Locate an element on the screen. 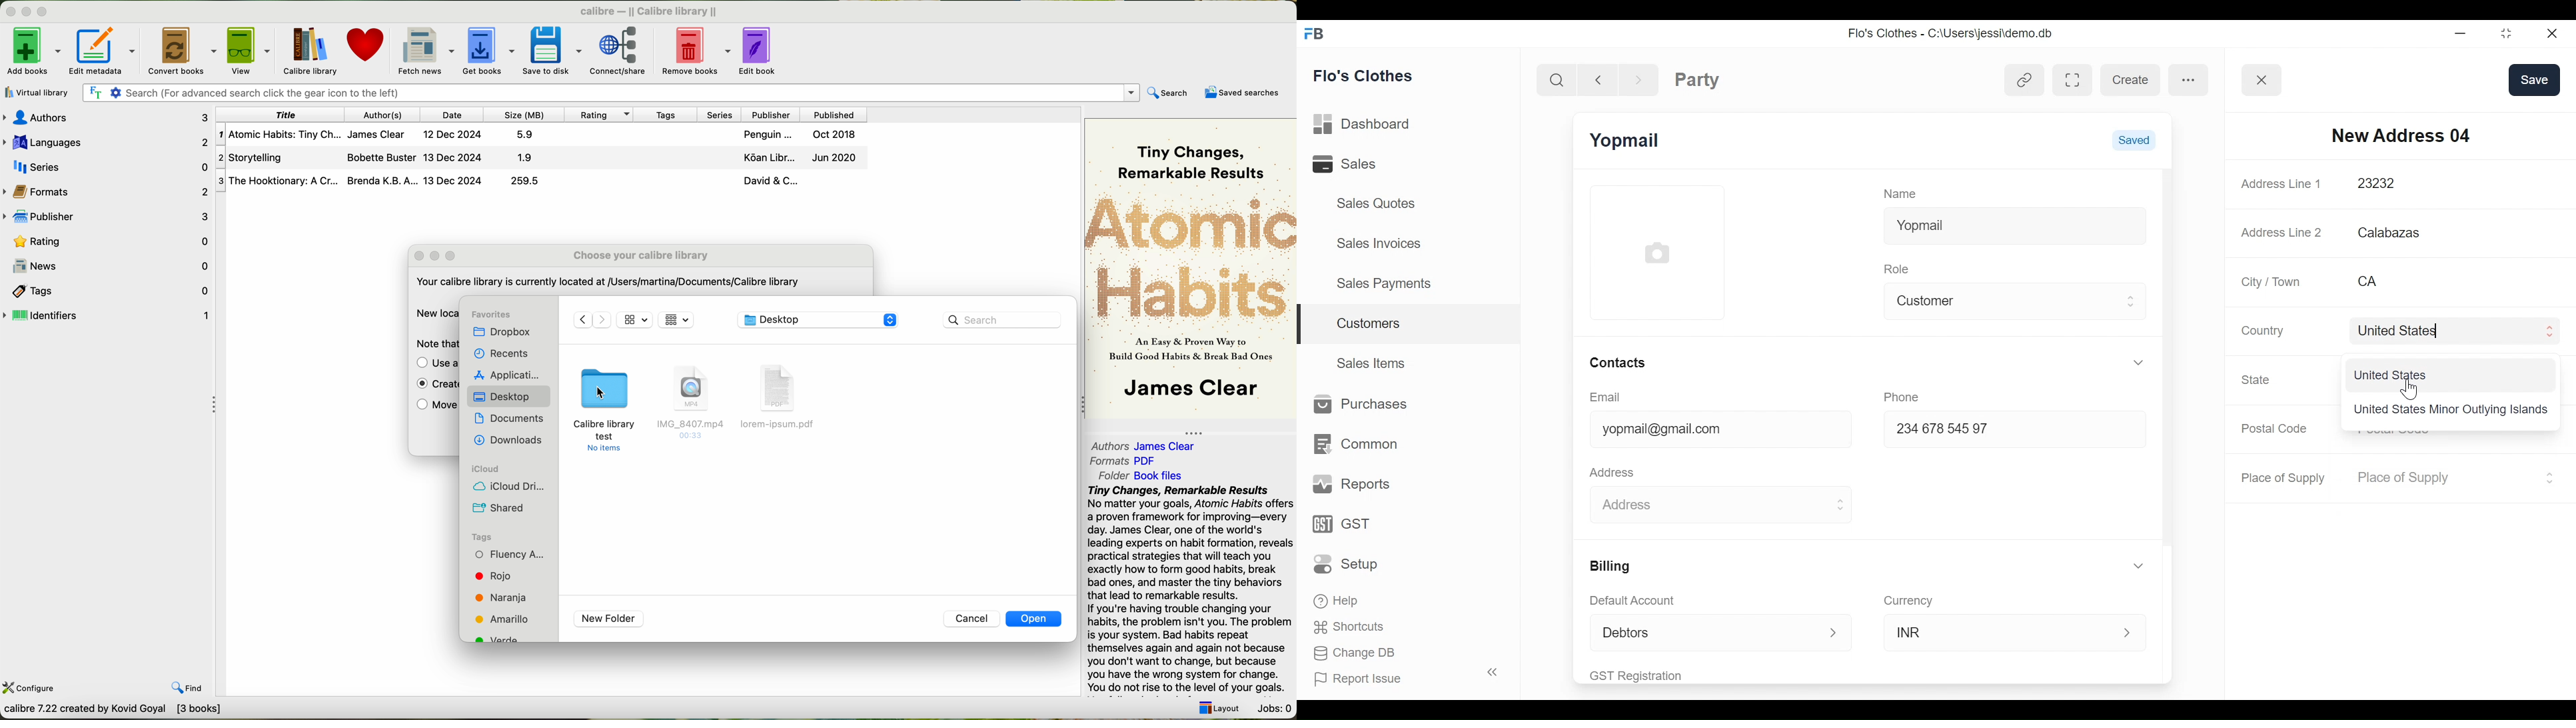  New Address 04 is located at coordinates (2401, 135).